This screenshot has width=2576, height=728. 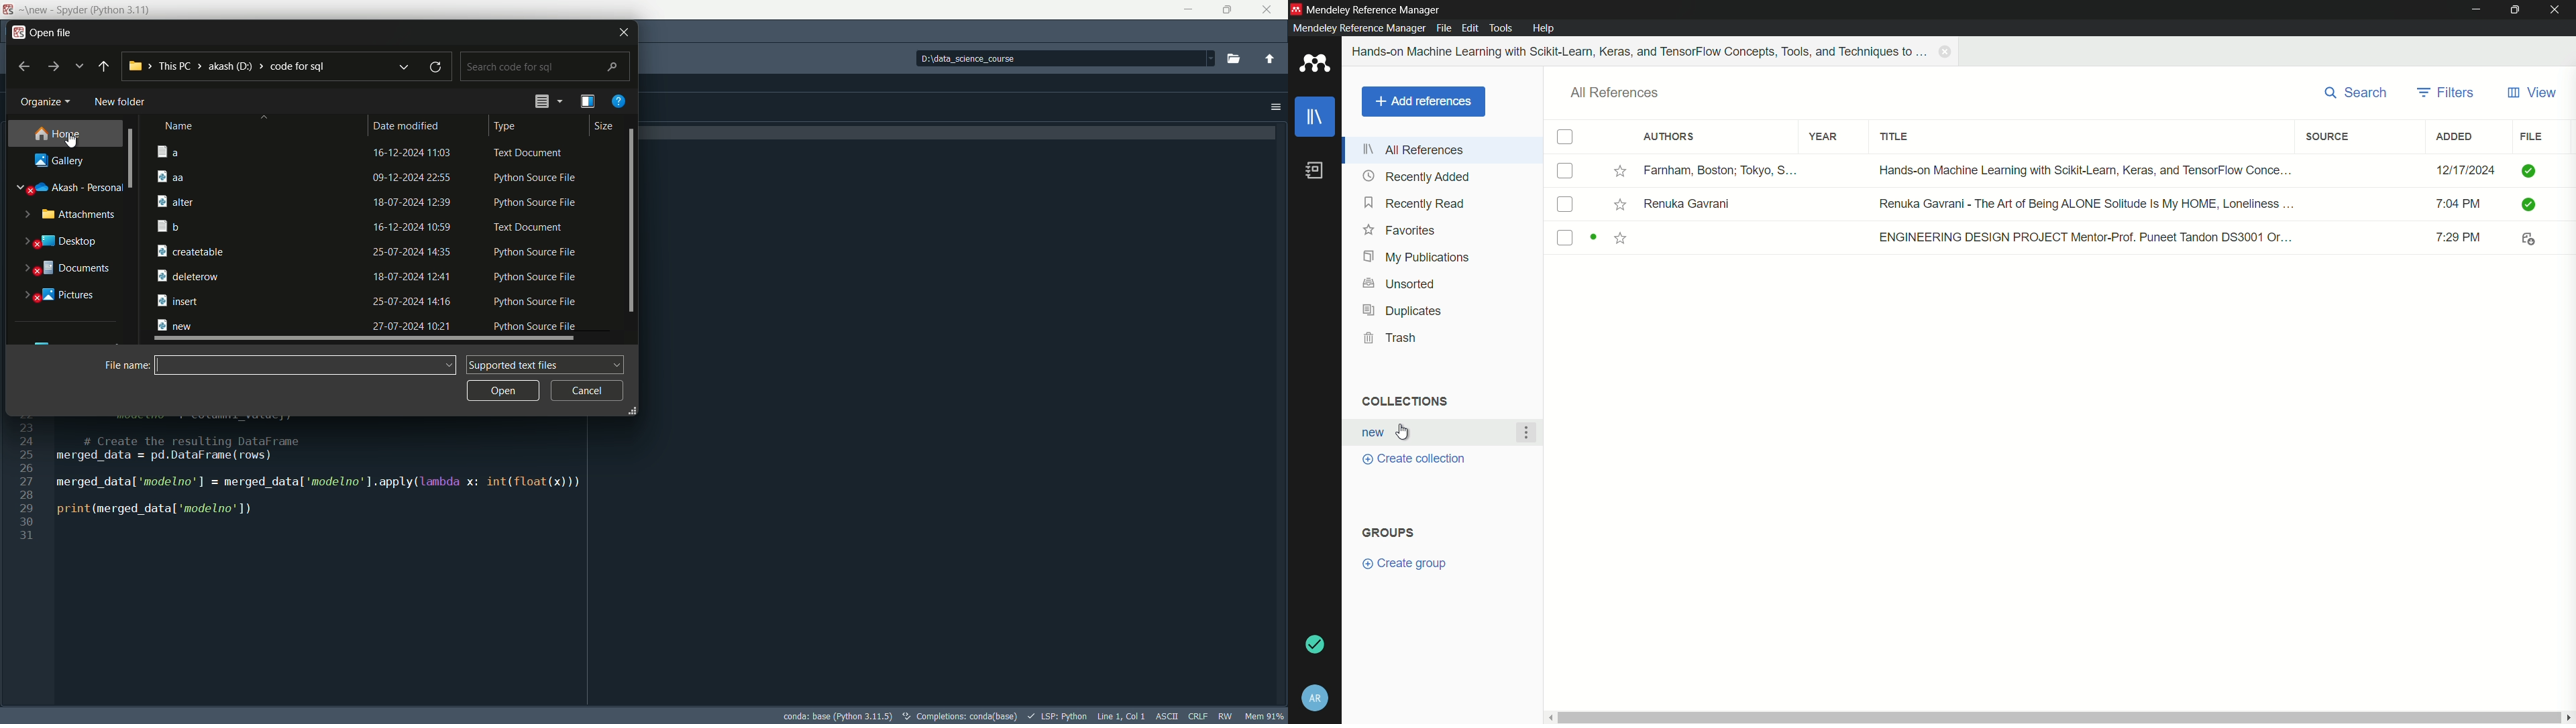 What do you see at coordinates (534, 178) in the screenshot?
I see `file type` at bounding box center [534, 178].